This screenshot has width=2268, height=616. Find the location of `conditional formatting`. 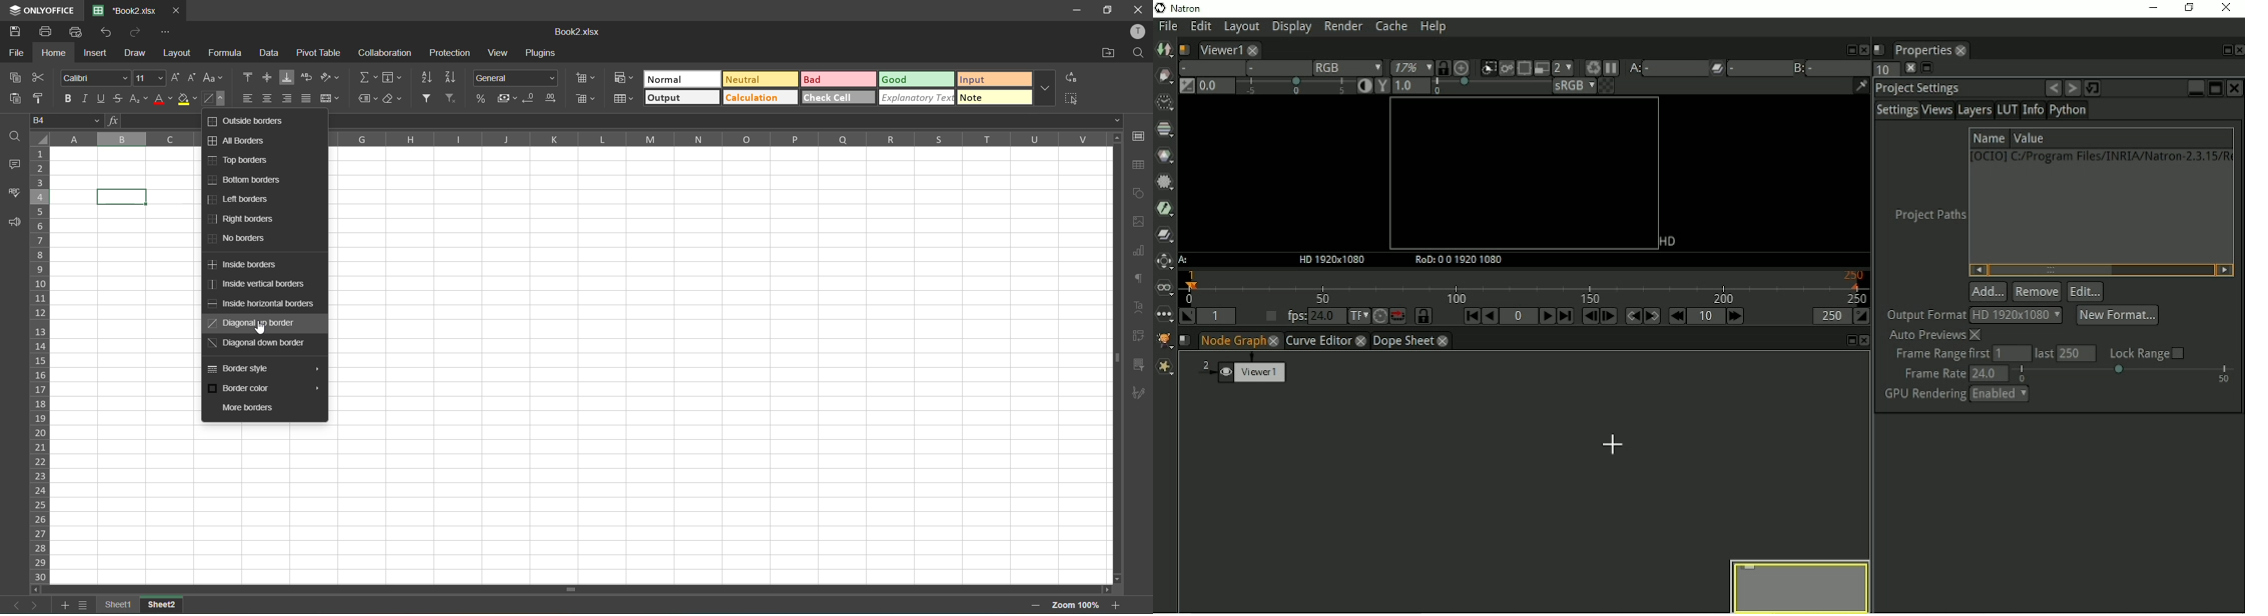

conditional formatting is located at coordinates (626, 79).